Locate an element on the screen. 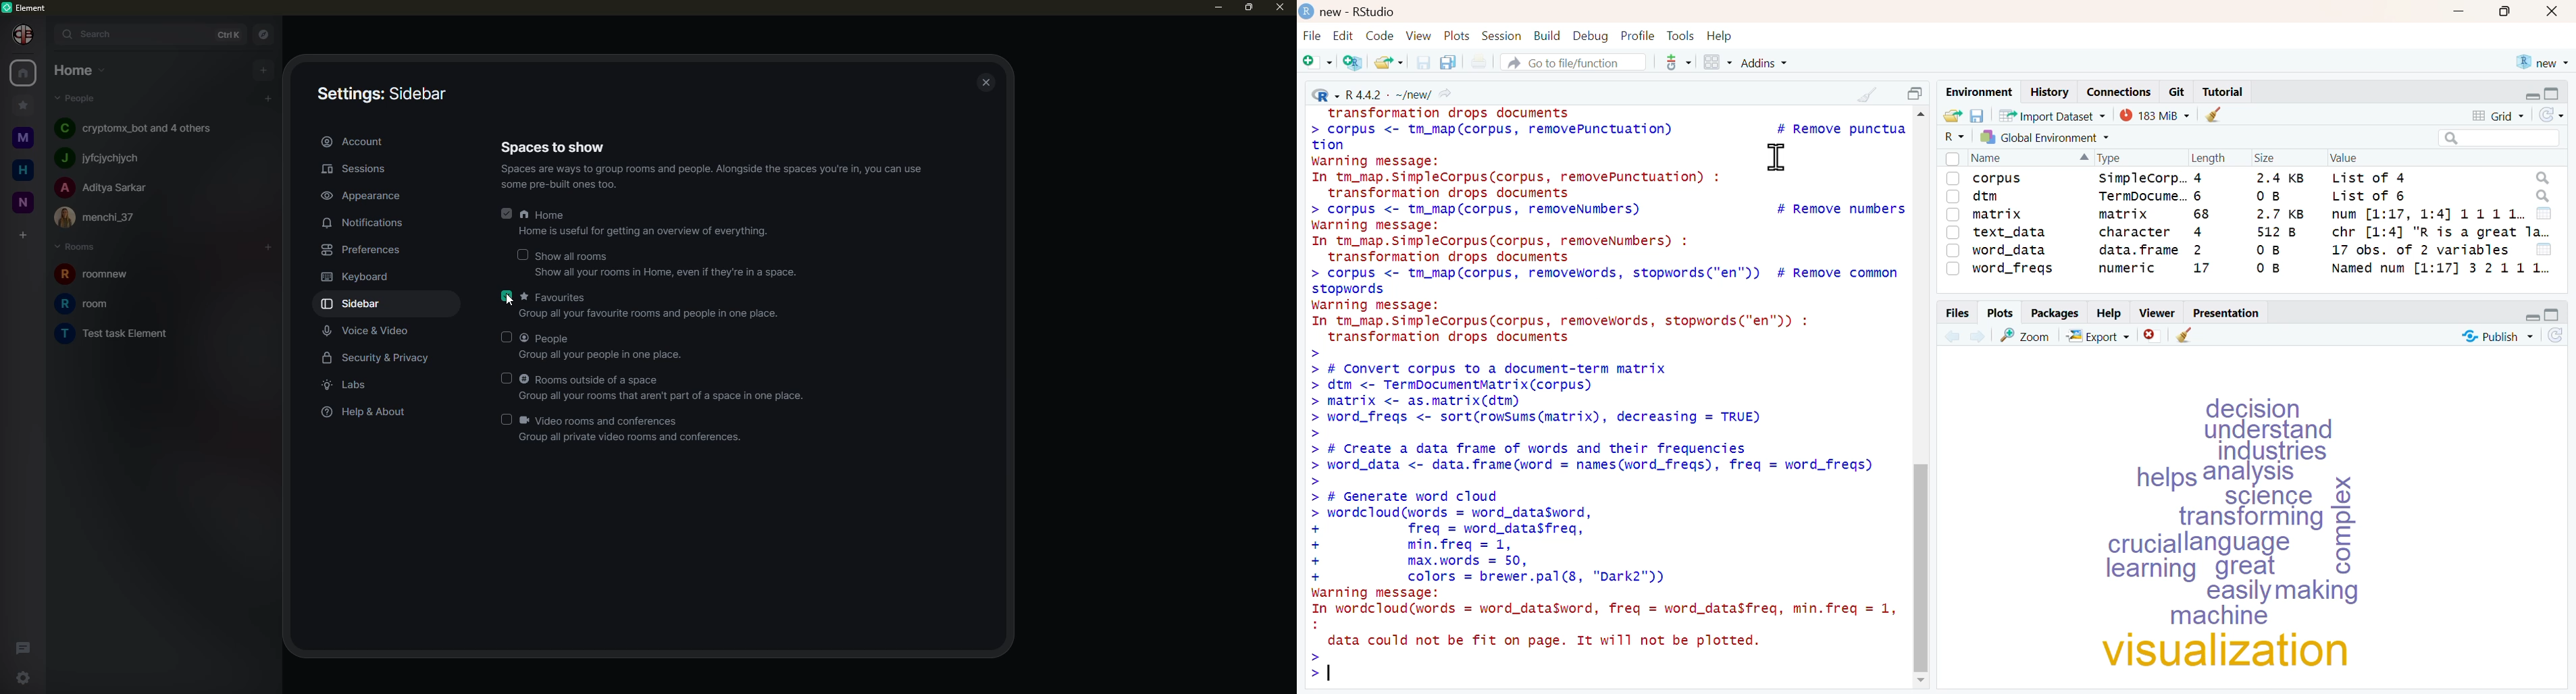 The width and height of the screenshot is (2576, 700). favorites is located at coordinates (654, 304).